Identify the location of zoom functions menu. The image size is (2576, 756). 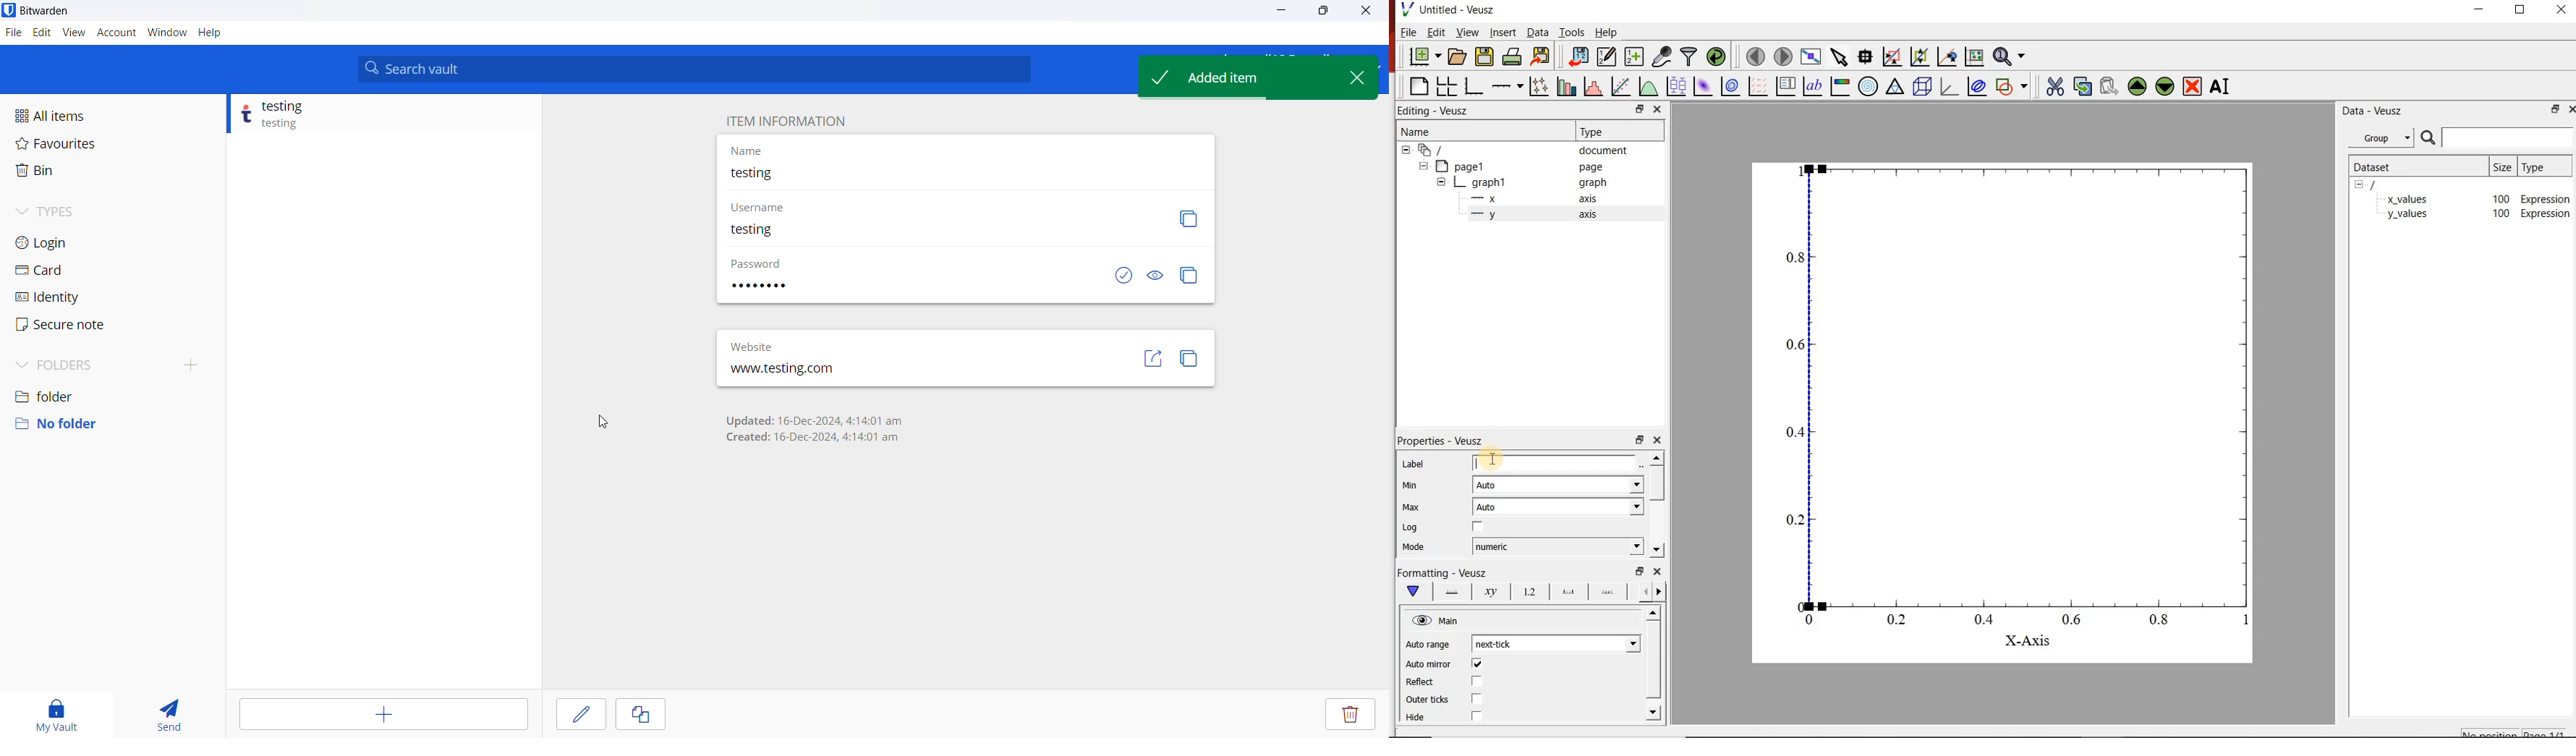
(2009, 58).